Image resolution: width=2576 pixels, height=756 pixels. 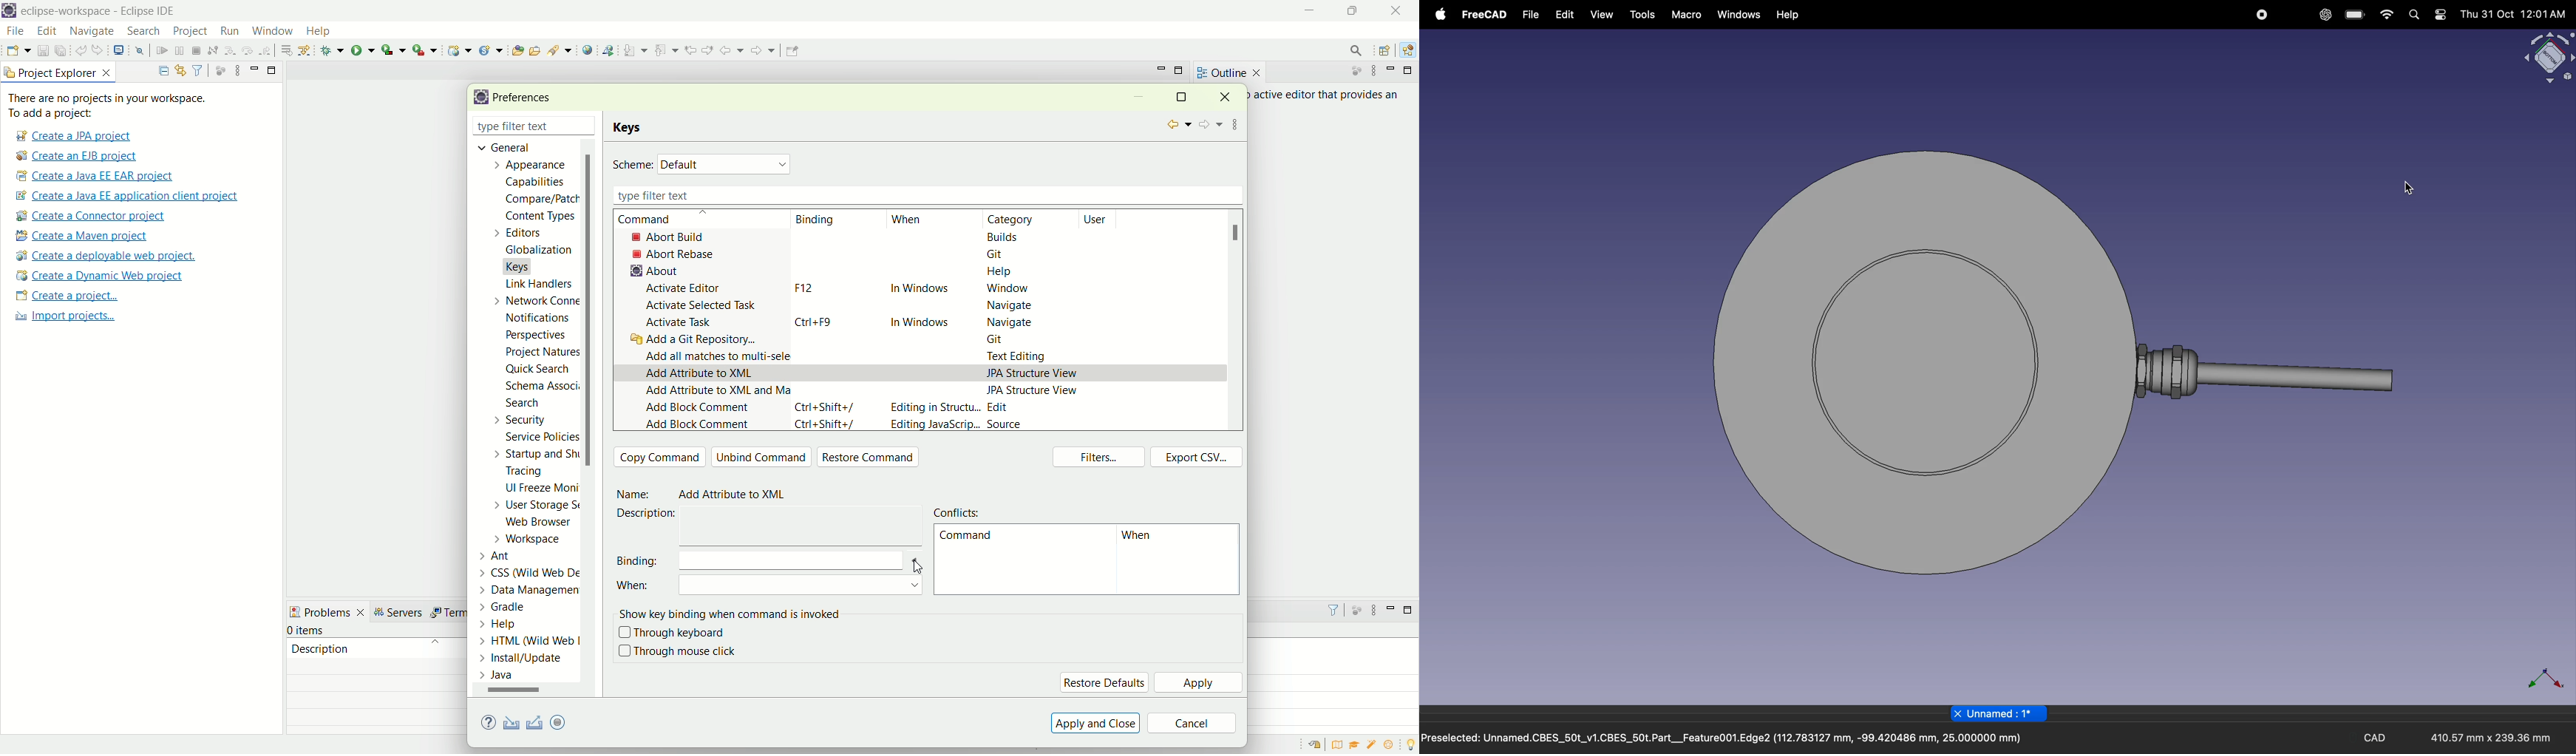 What do you see at coordinates (18, 52) in the screenshot?
I see `open` at bounding box center [18, 52].